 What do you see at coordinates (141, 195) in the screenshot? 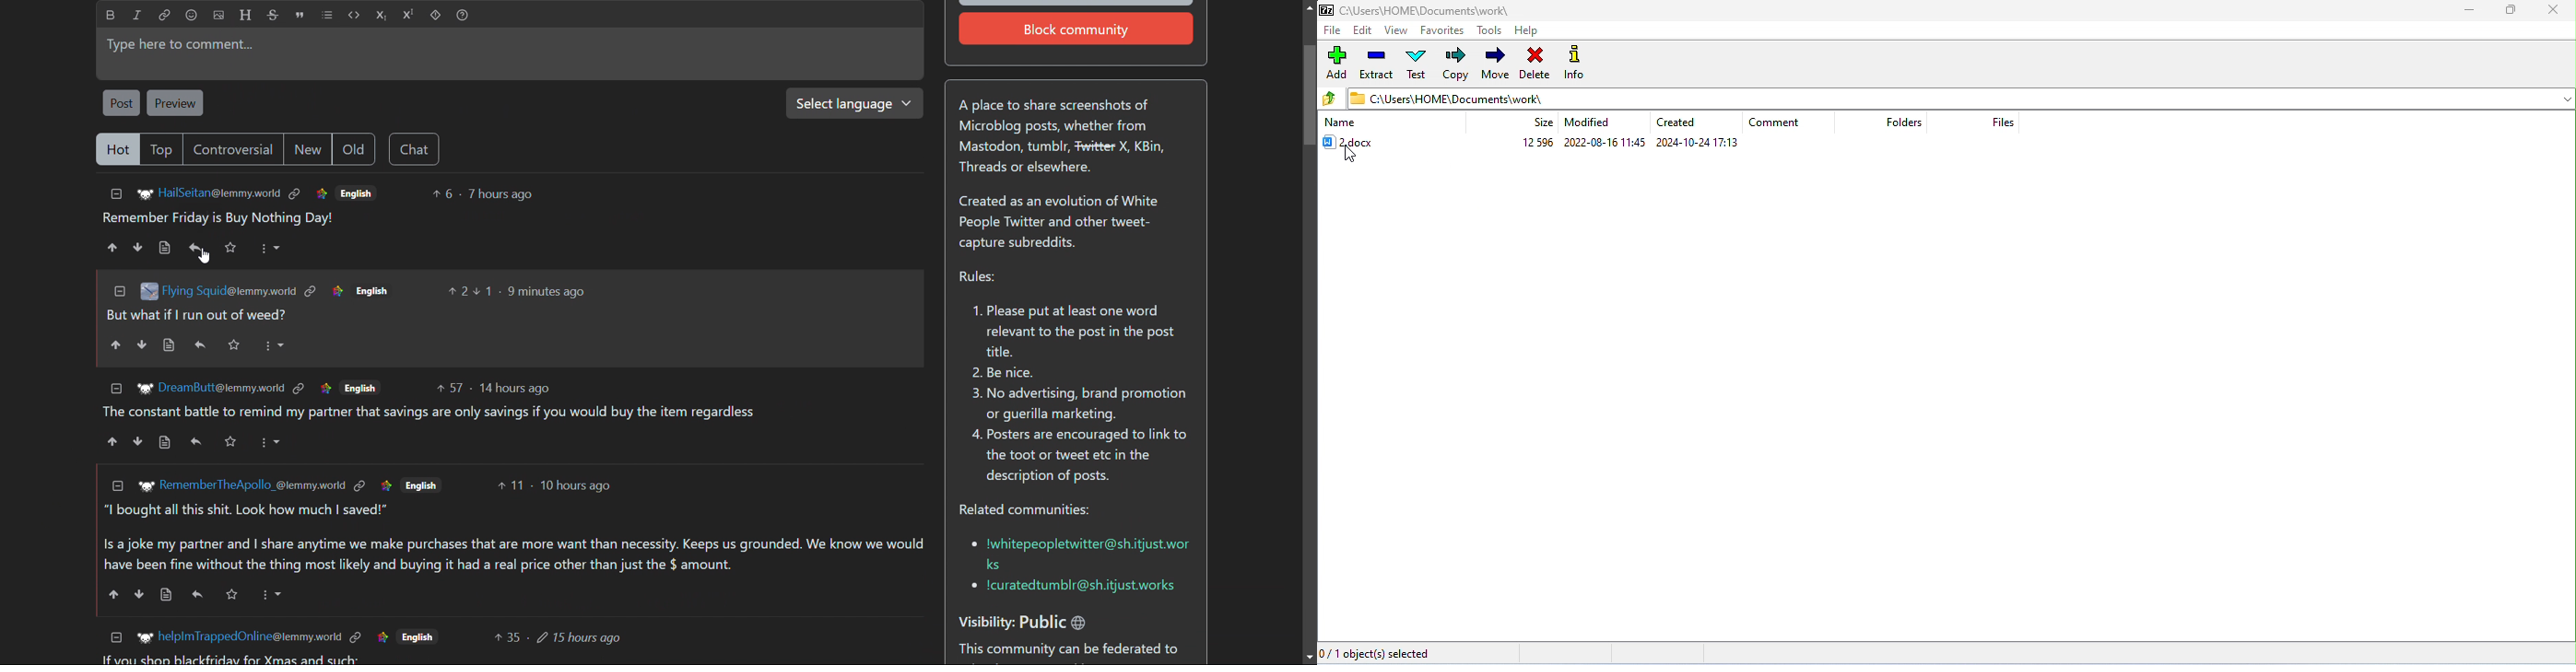
I see `image` at bounding box center [141, 195].